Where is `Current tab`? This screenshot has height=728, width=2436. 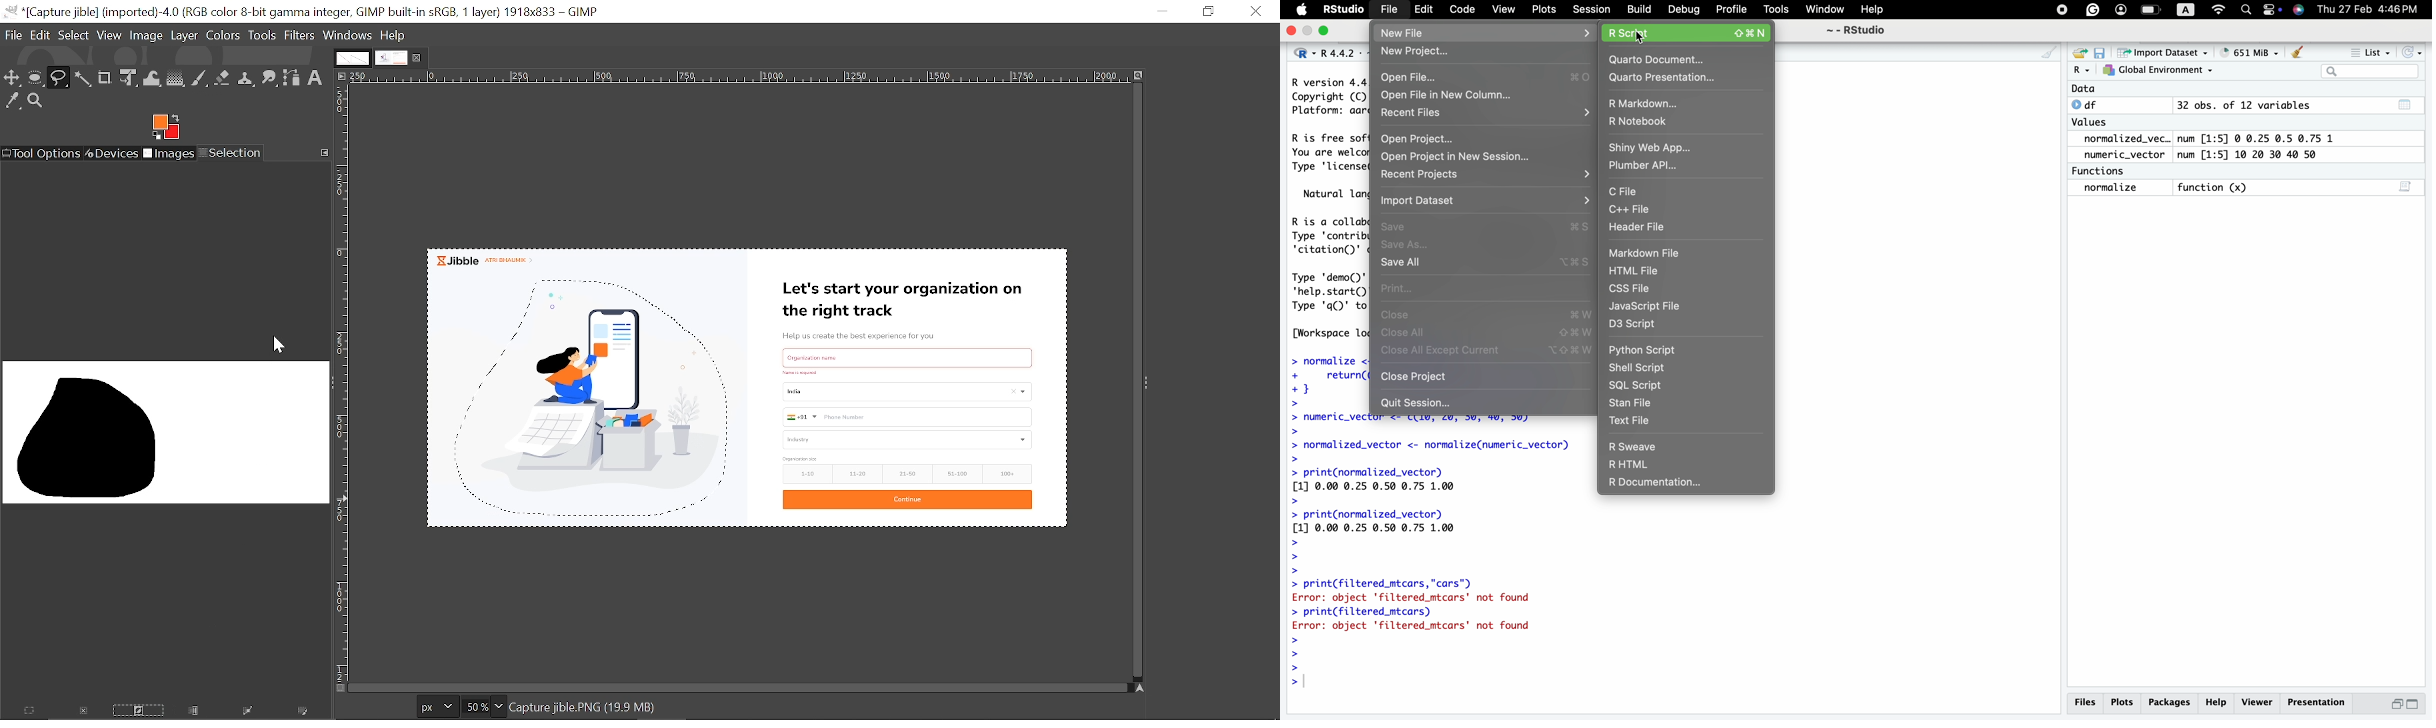
Current tab is located at coordinates (392, 59).